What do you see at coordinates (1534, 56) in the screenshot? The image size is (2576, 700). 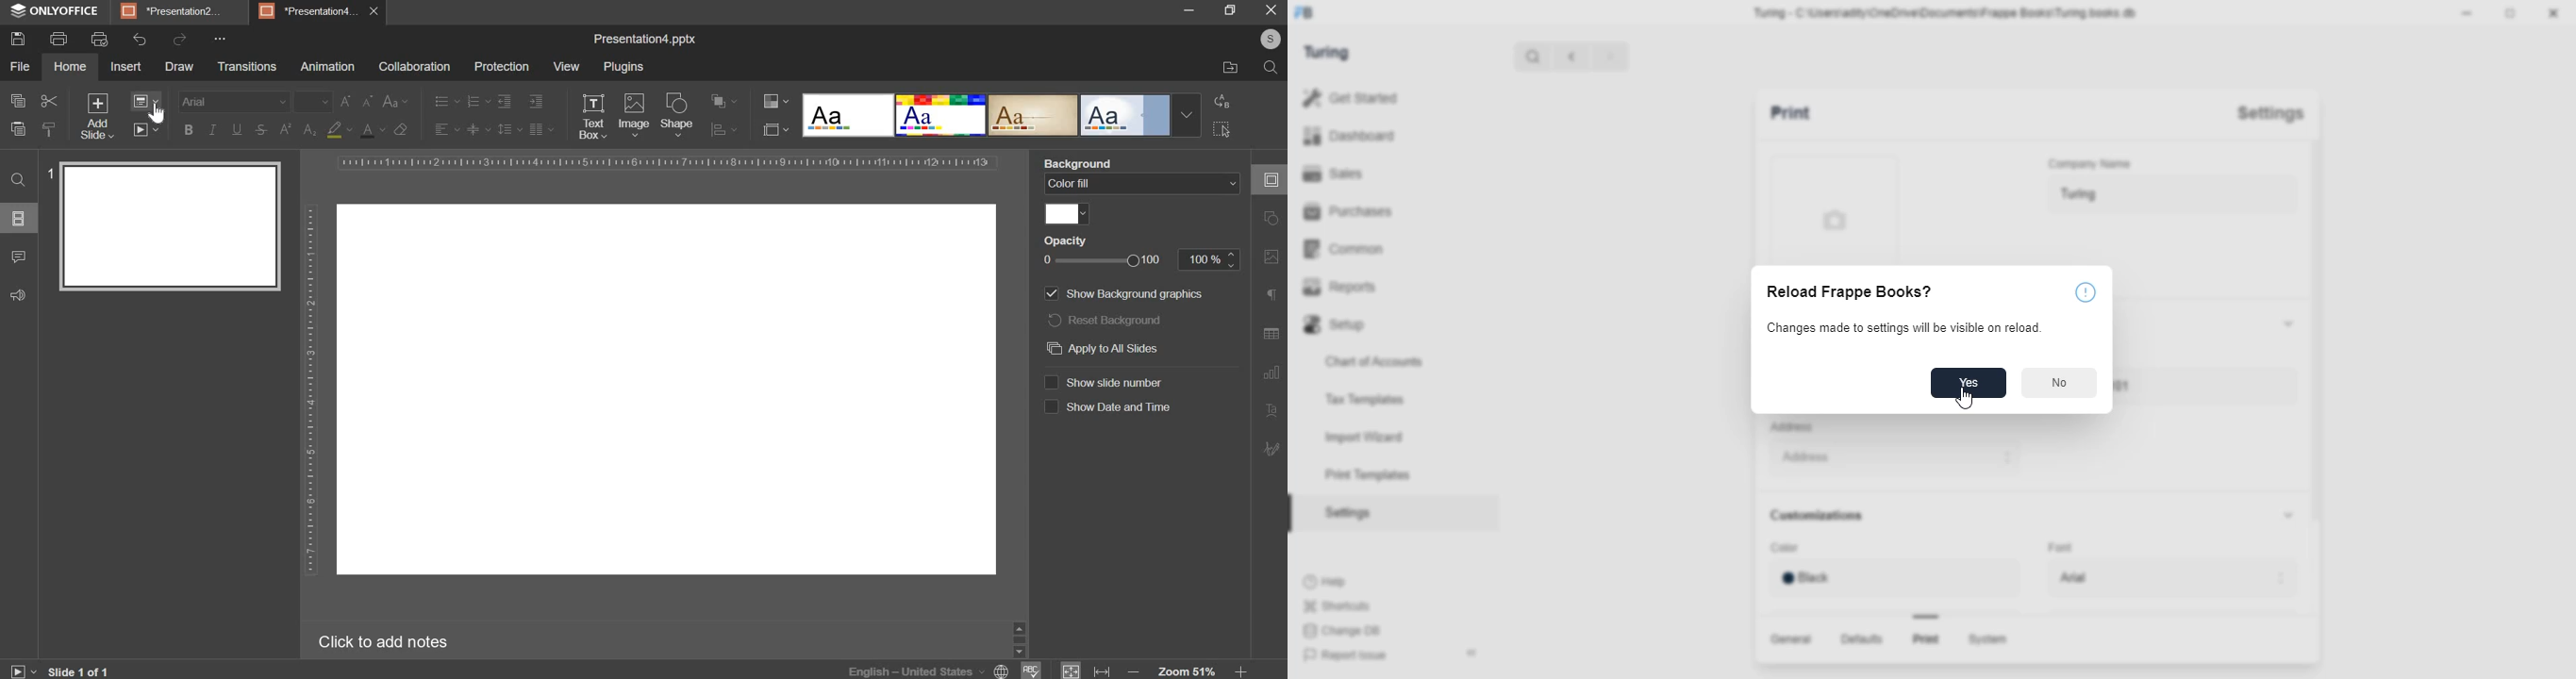 I see `search ` at bounding box center [1534, 56].